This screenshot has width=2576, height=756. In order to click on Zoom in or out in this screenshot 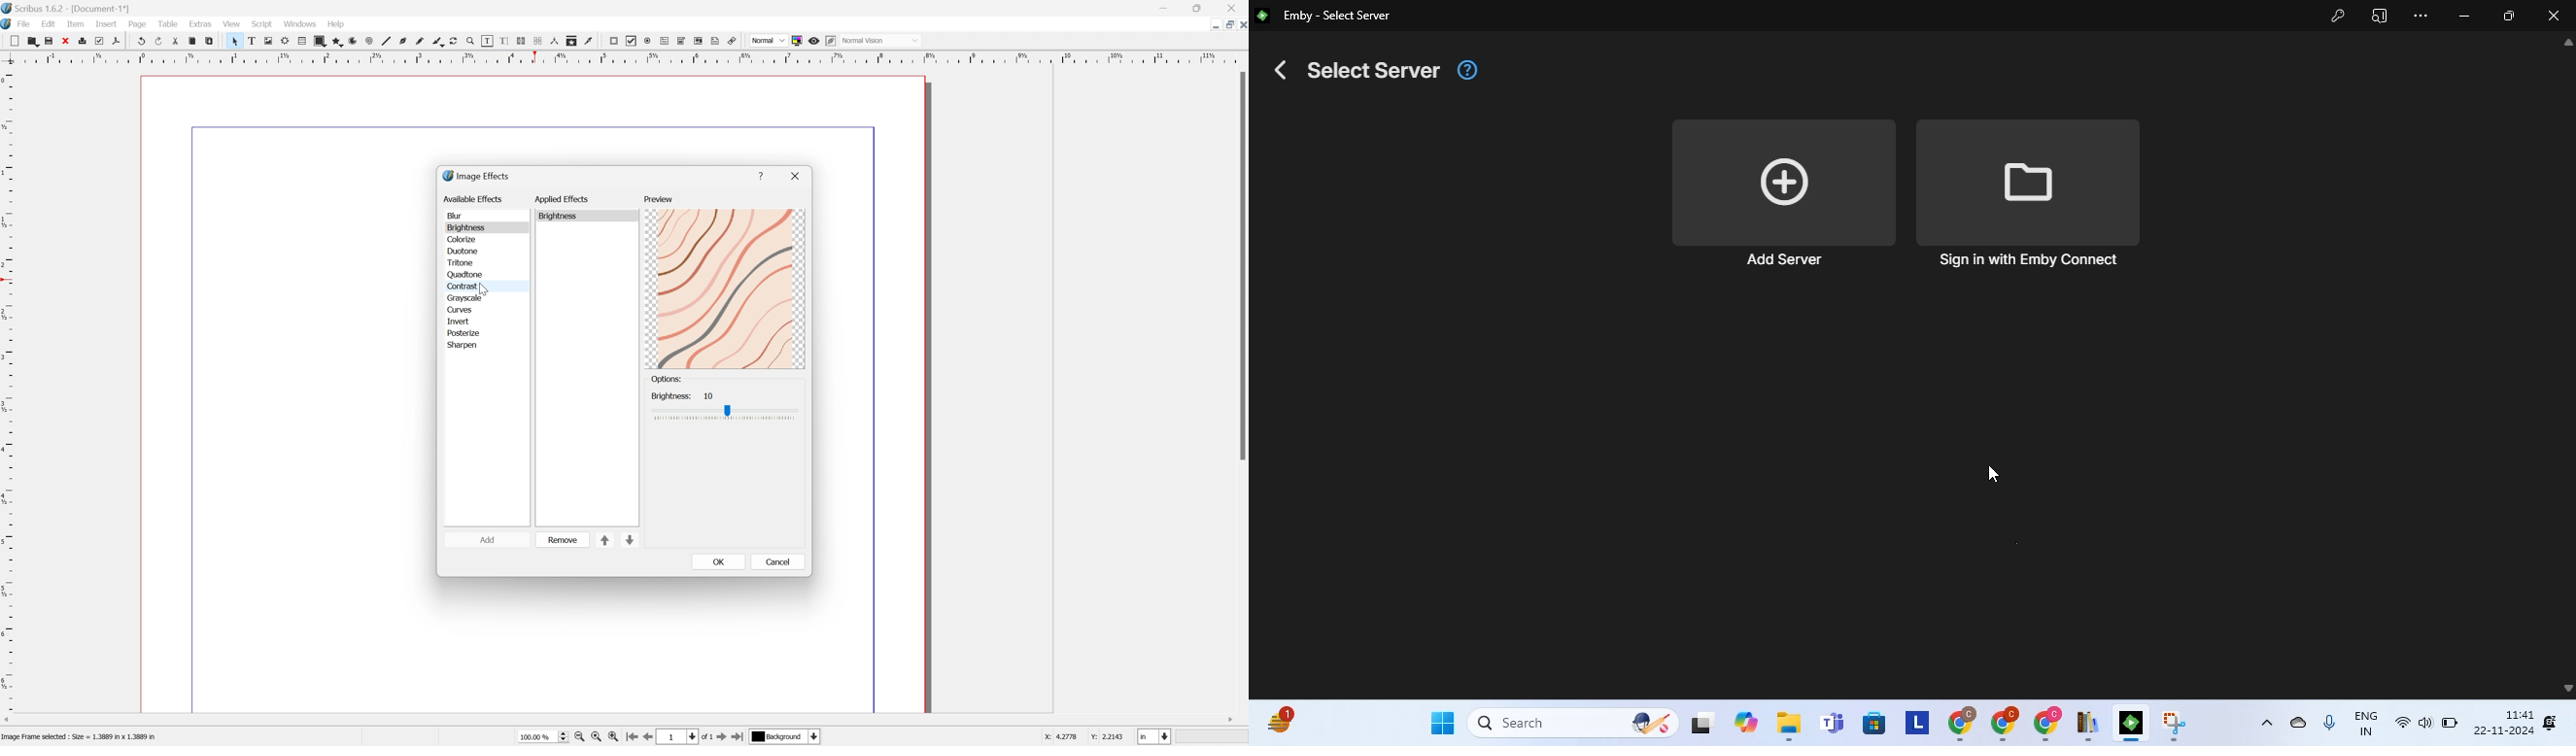, I will do `click(473, 41)`.